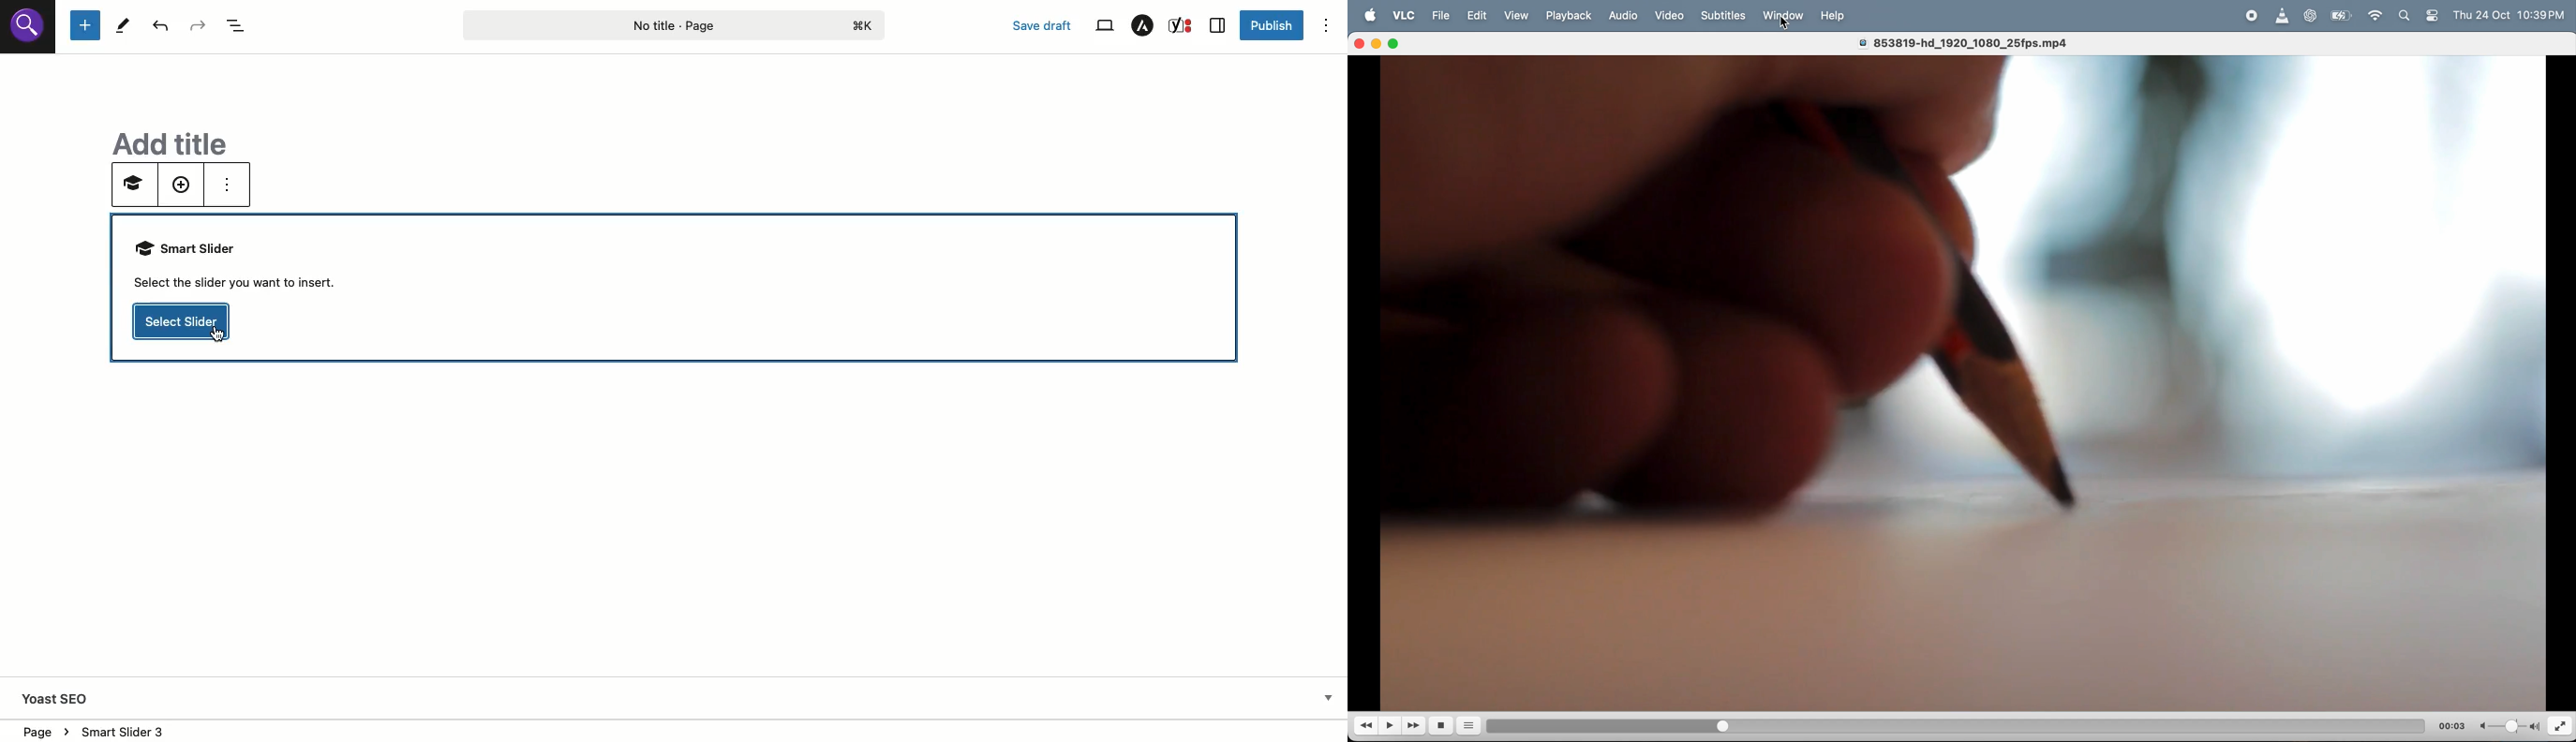 This screenshot has width=2576, height=756. I want to click on Apple menu, so click(1371, 15).